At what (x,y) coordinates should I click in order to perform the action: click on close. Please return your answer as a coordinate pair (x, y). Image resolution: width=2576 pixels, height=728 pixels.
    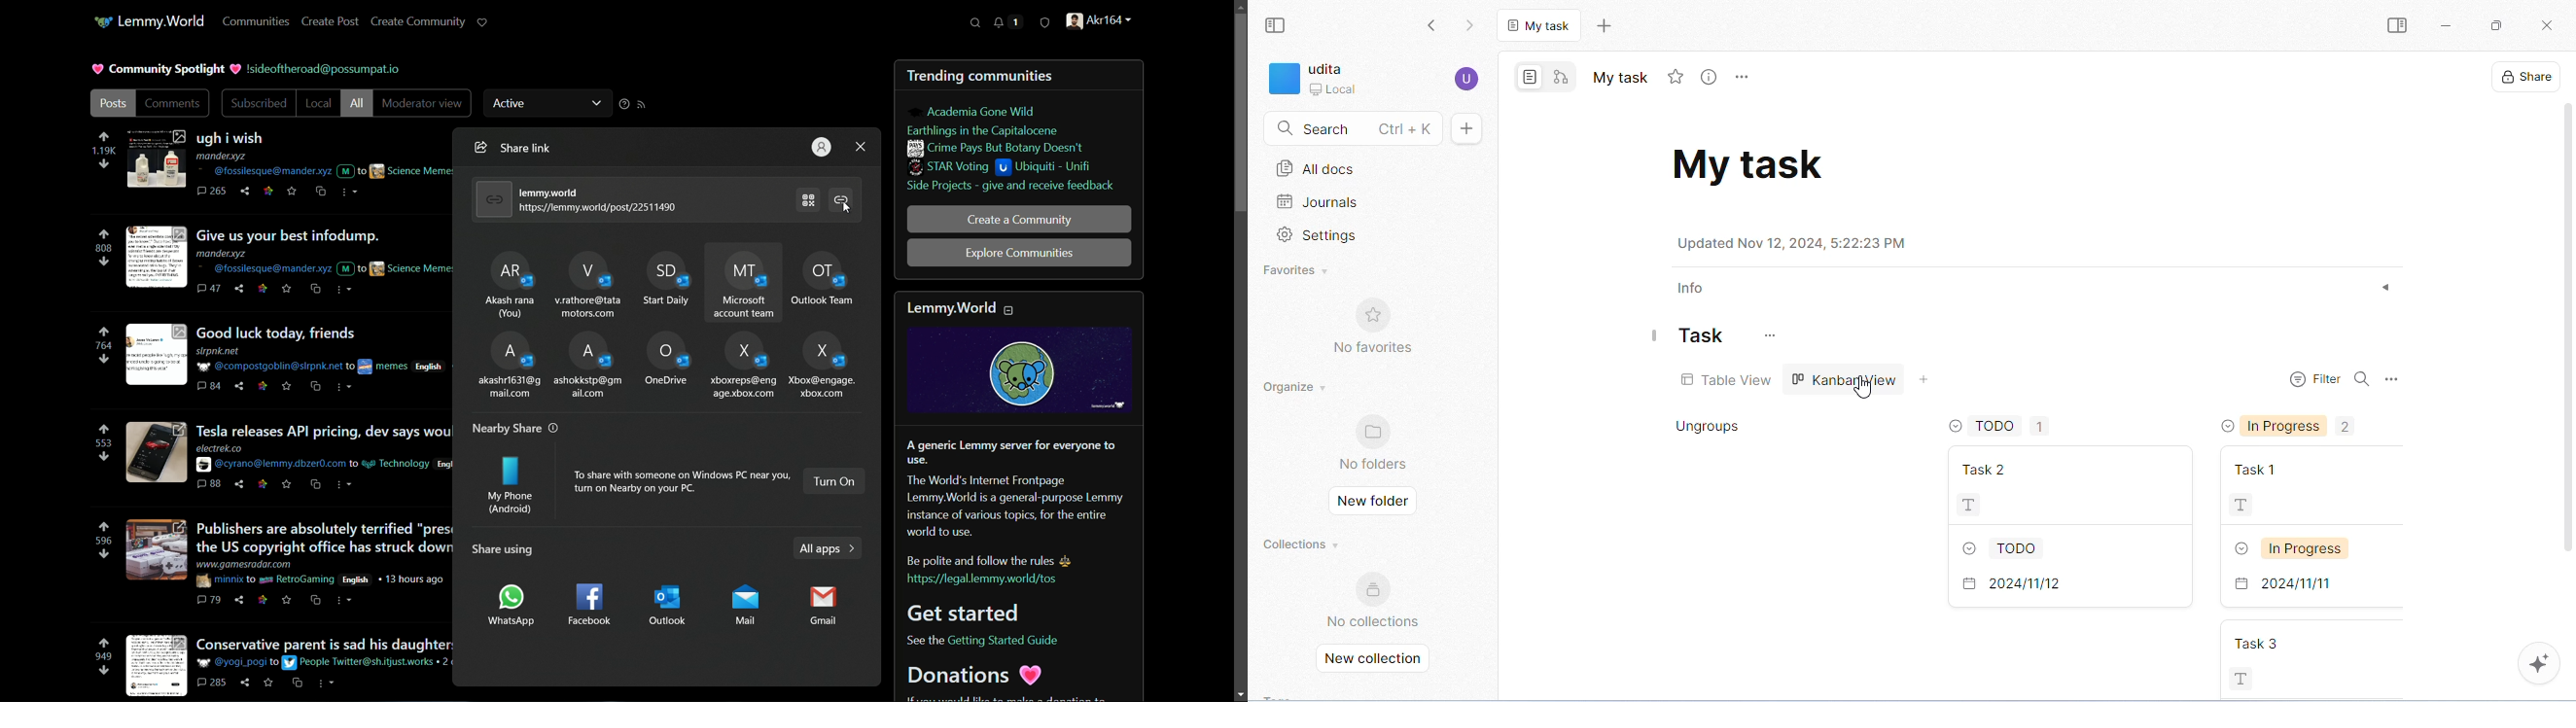
    Looking at the image, I should click on (2545, 23).